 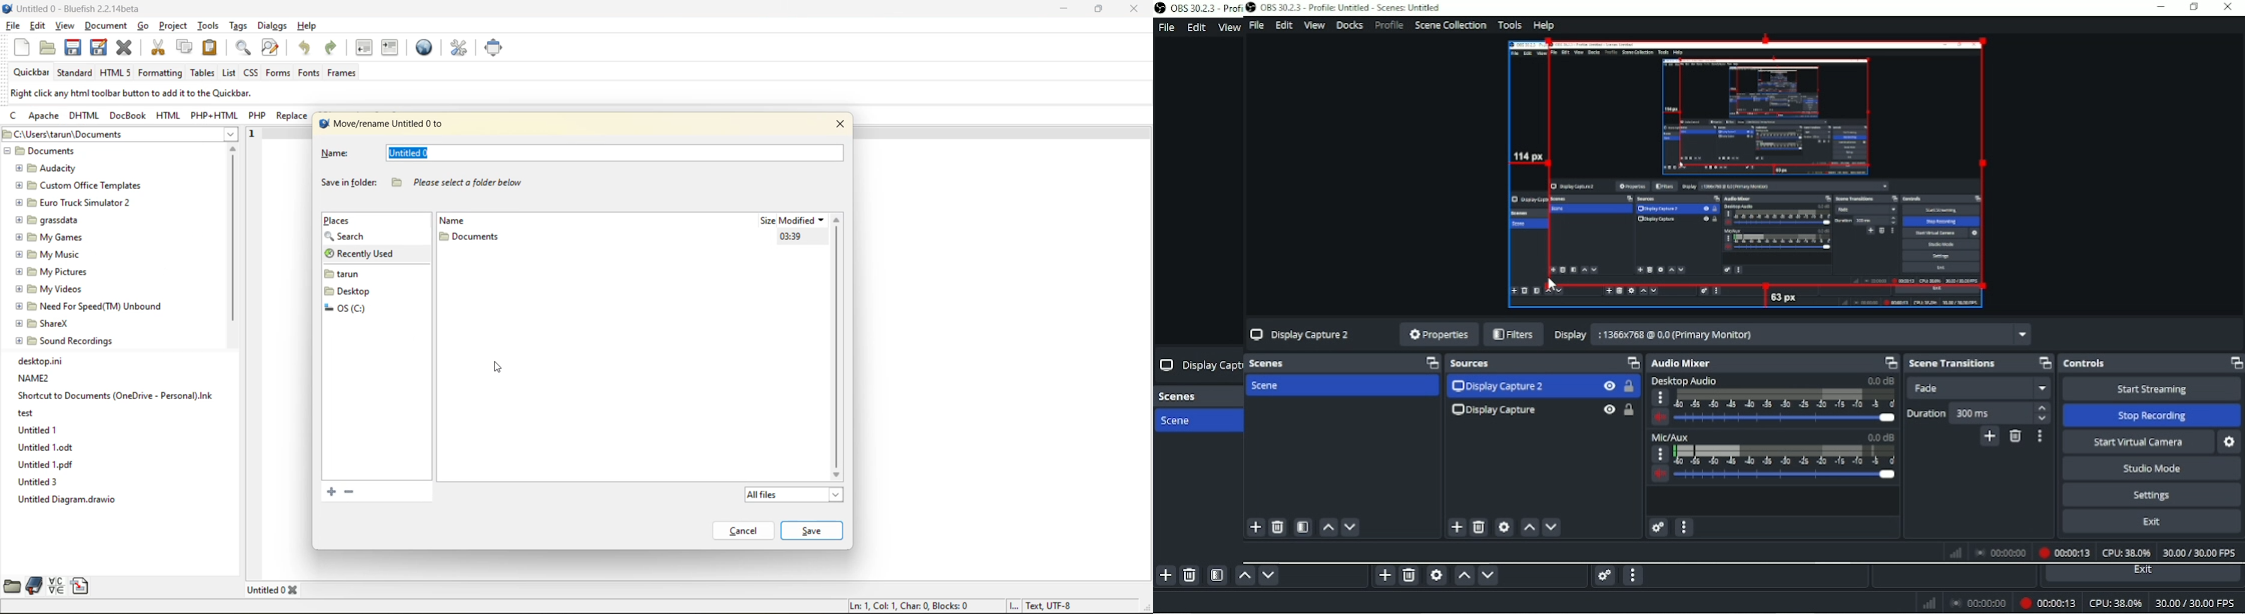 I want to click on Recording 00:00:10, so click(x=2047, y=604).